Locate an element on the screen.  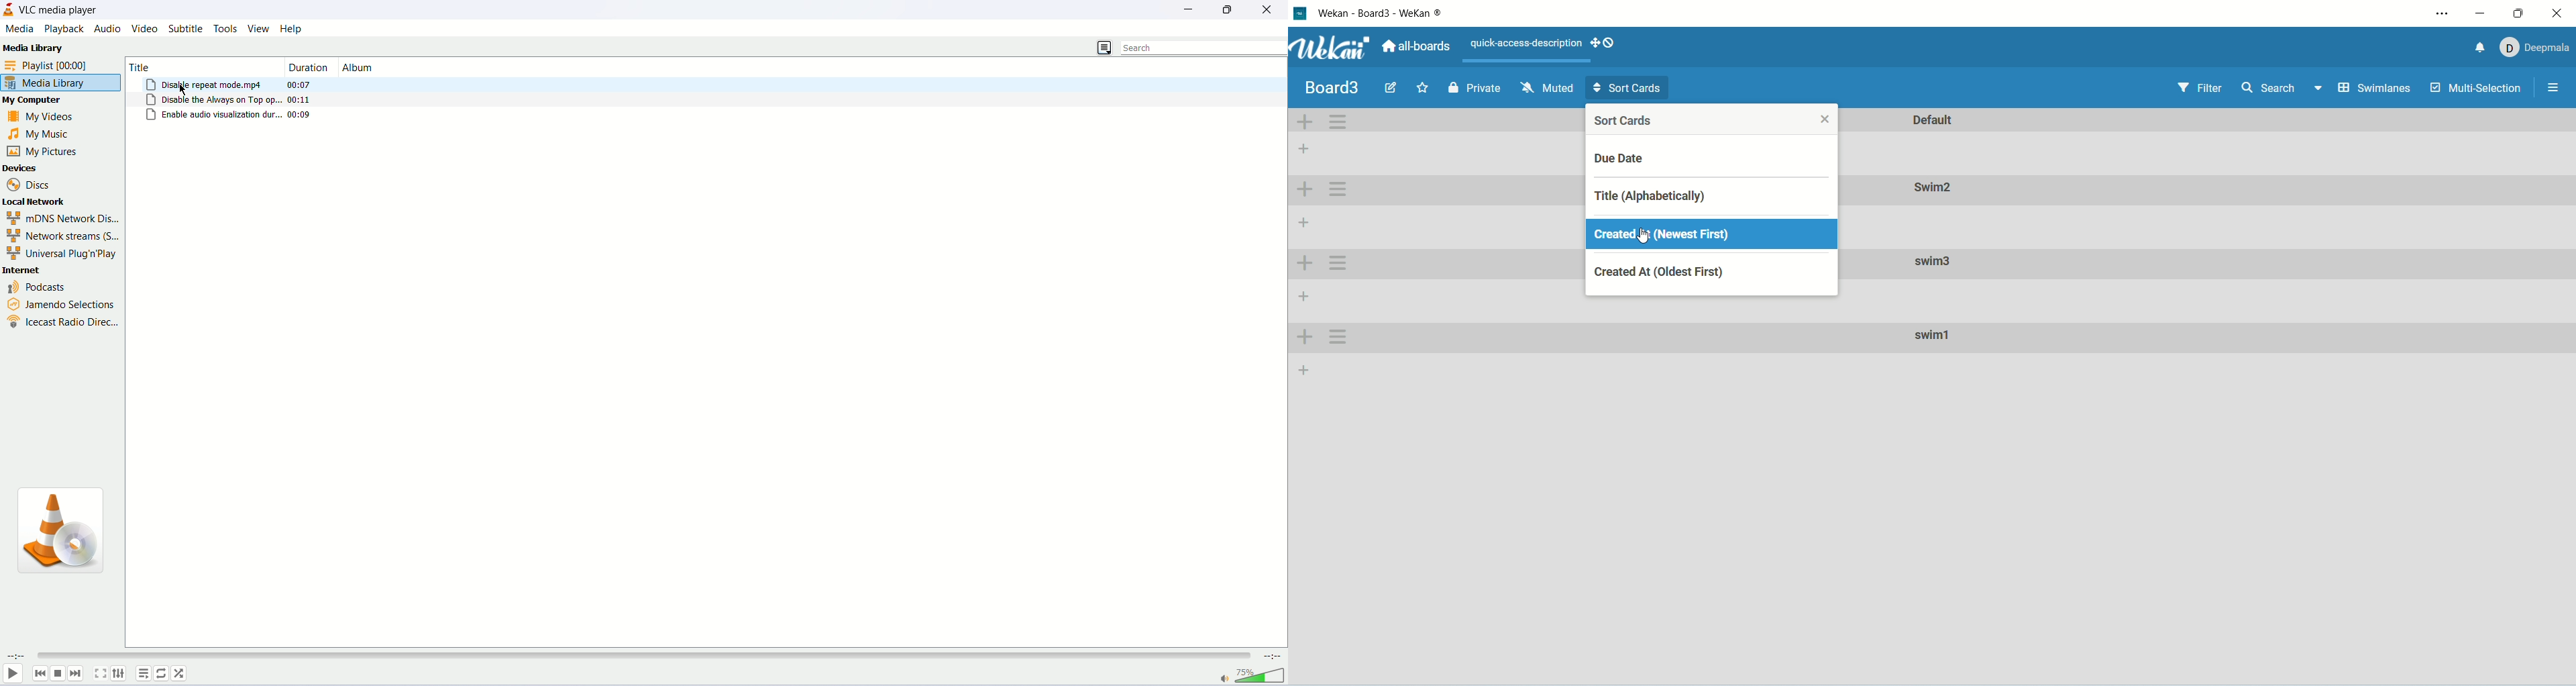
close is located at coordinates (1825, 117).